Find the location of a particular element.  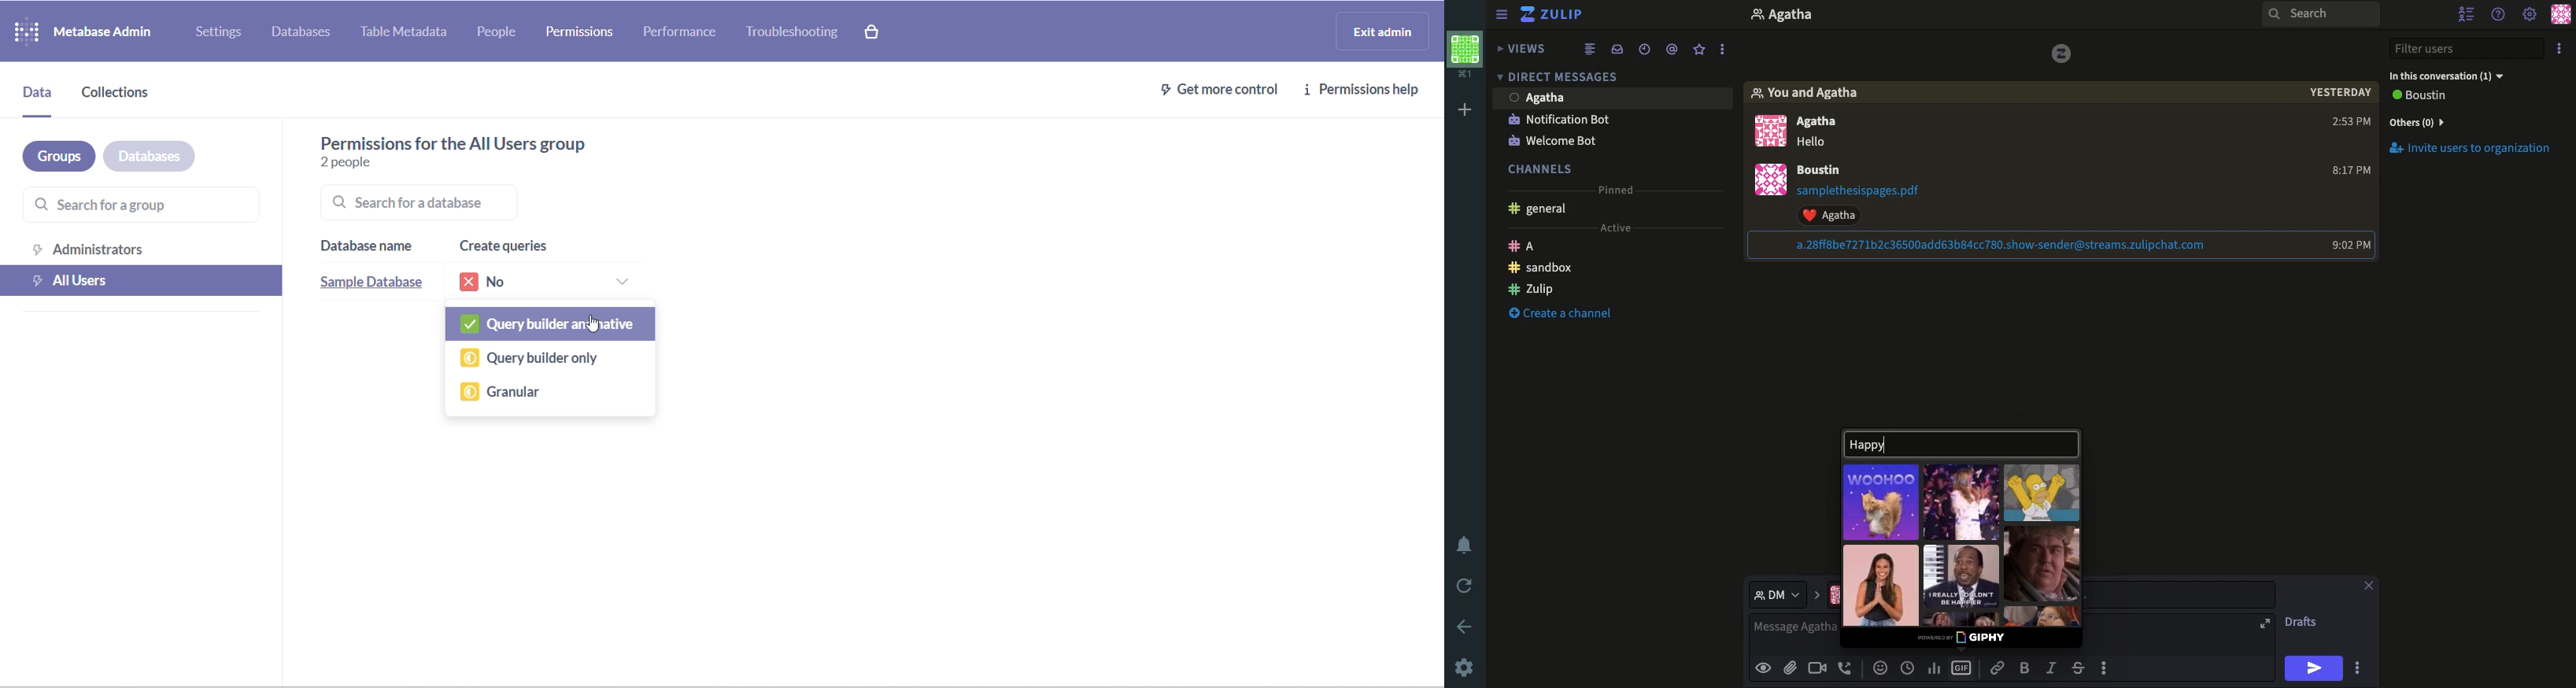

Sandbox is located at coordinates (1538, 270).